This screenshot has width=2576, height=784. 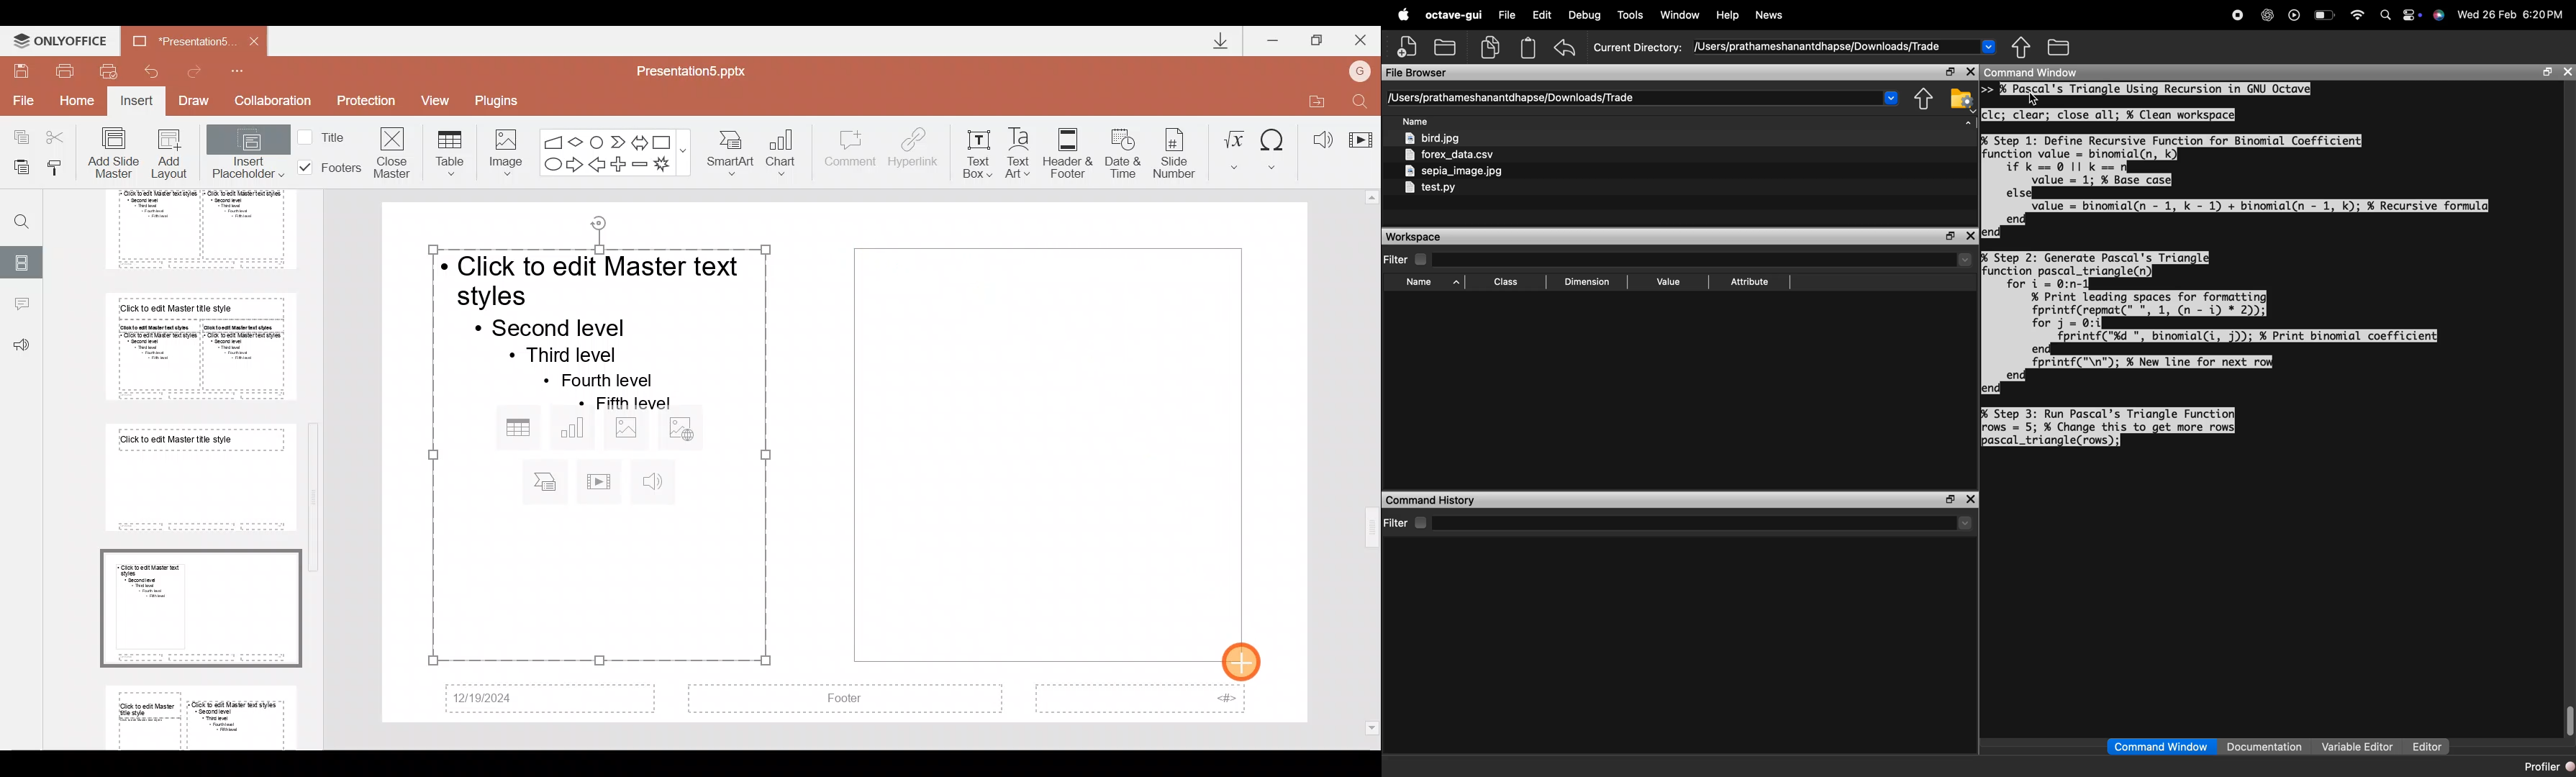 What do you see at coordinates (60, 37) in the screenshot?
I see `ONLYOFFICE` at bounding box center [60, 37].